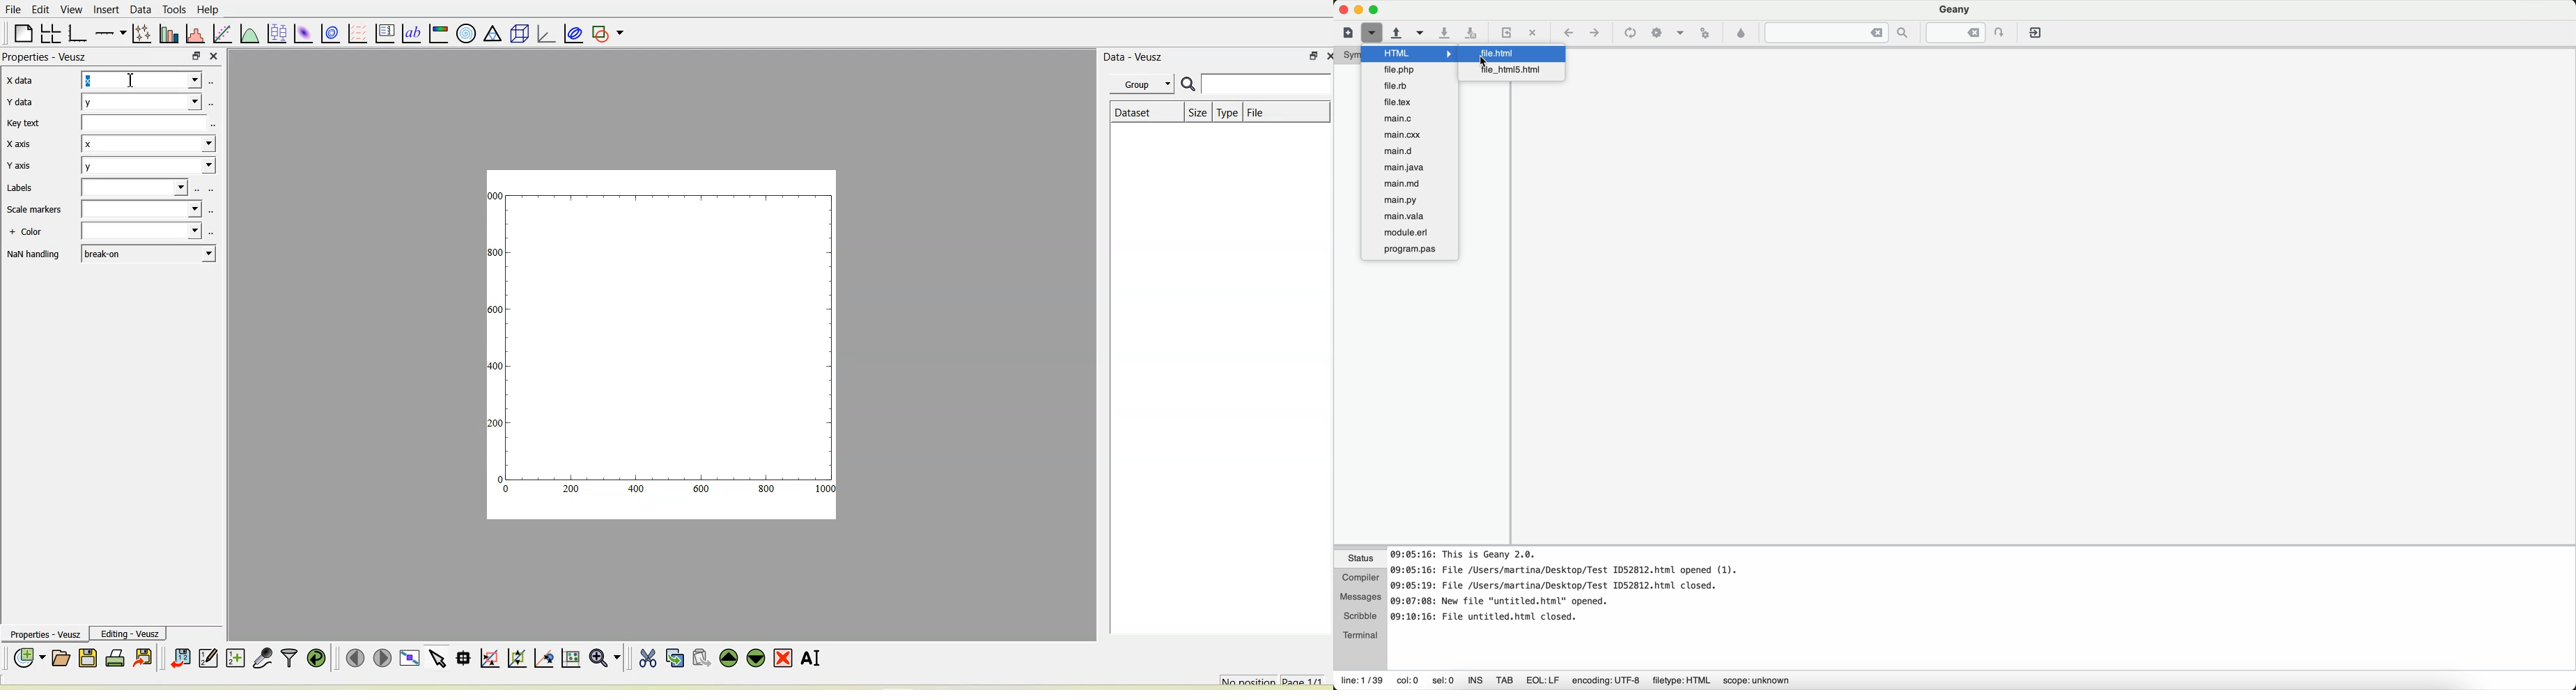 The width and height of the screenshot is (2576, 700). Describe the element at coordinates (329, 33) in the screenshot. I see `plot a 2d data set with contours` at that location.